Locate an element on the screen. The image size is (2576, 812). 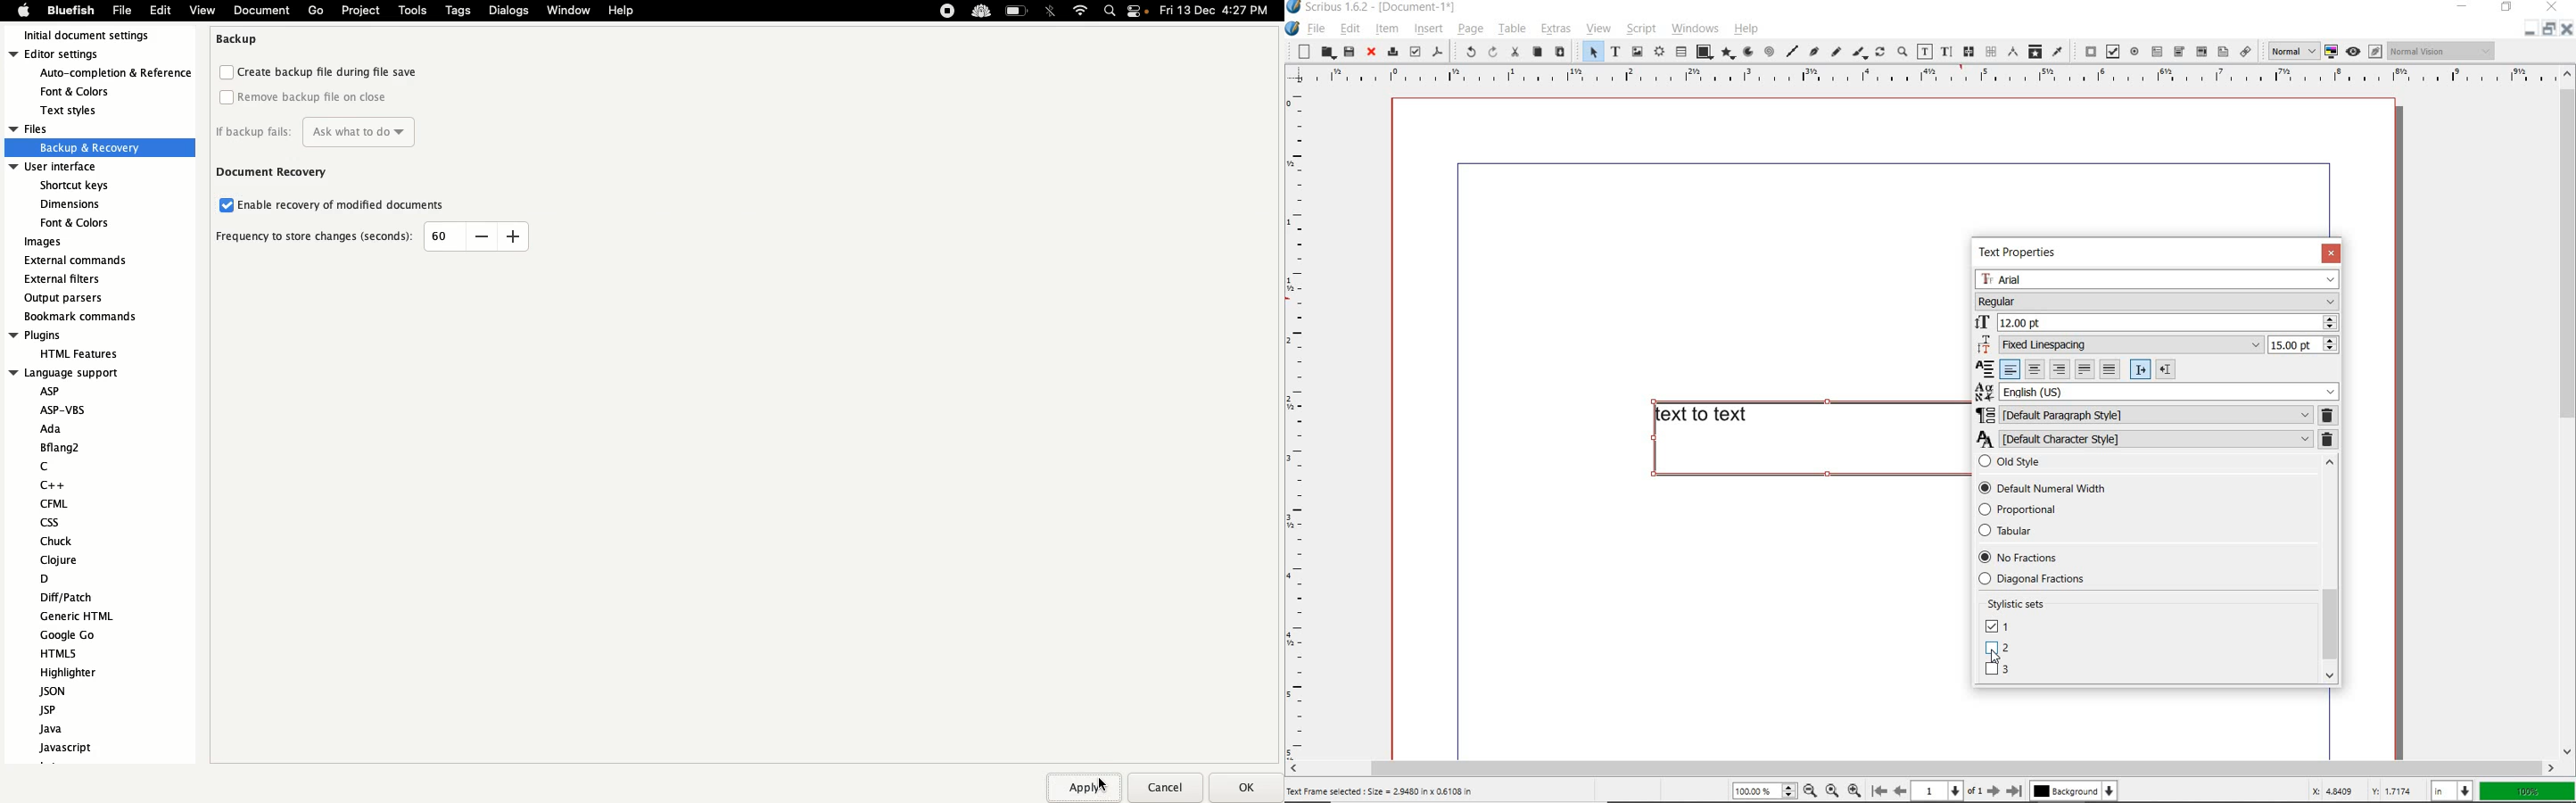
text frame is located at coordinates (1614, 52).